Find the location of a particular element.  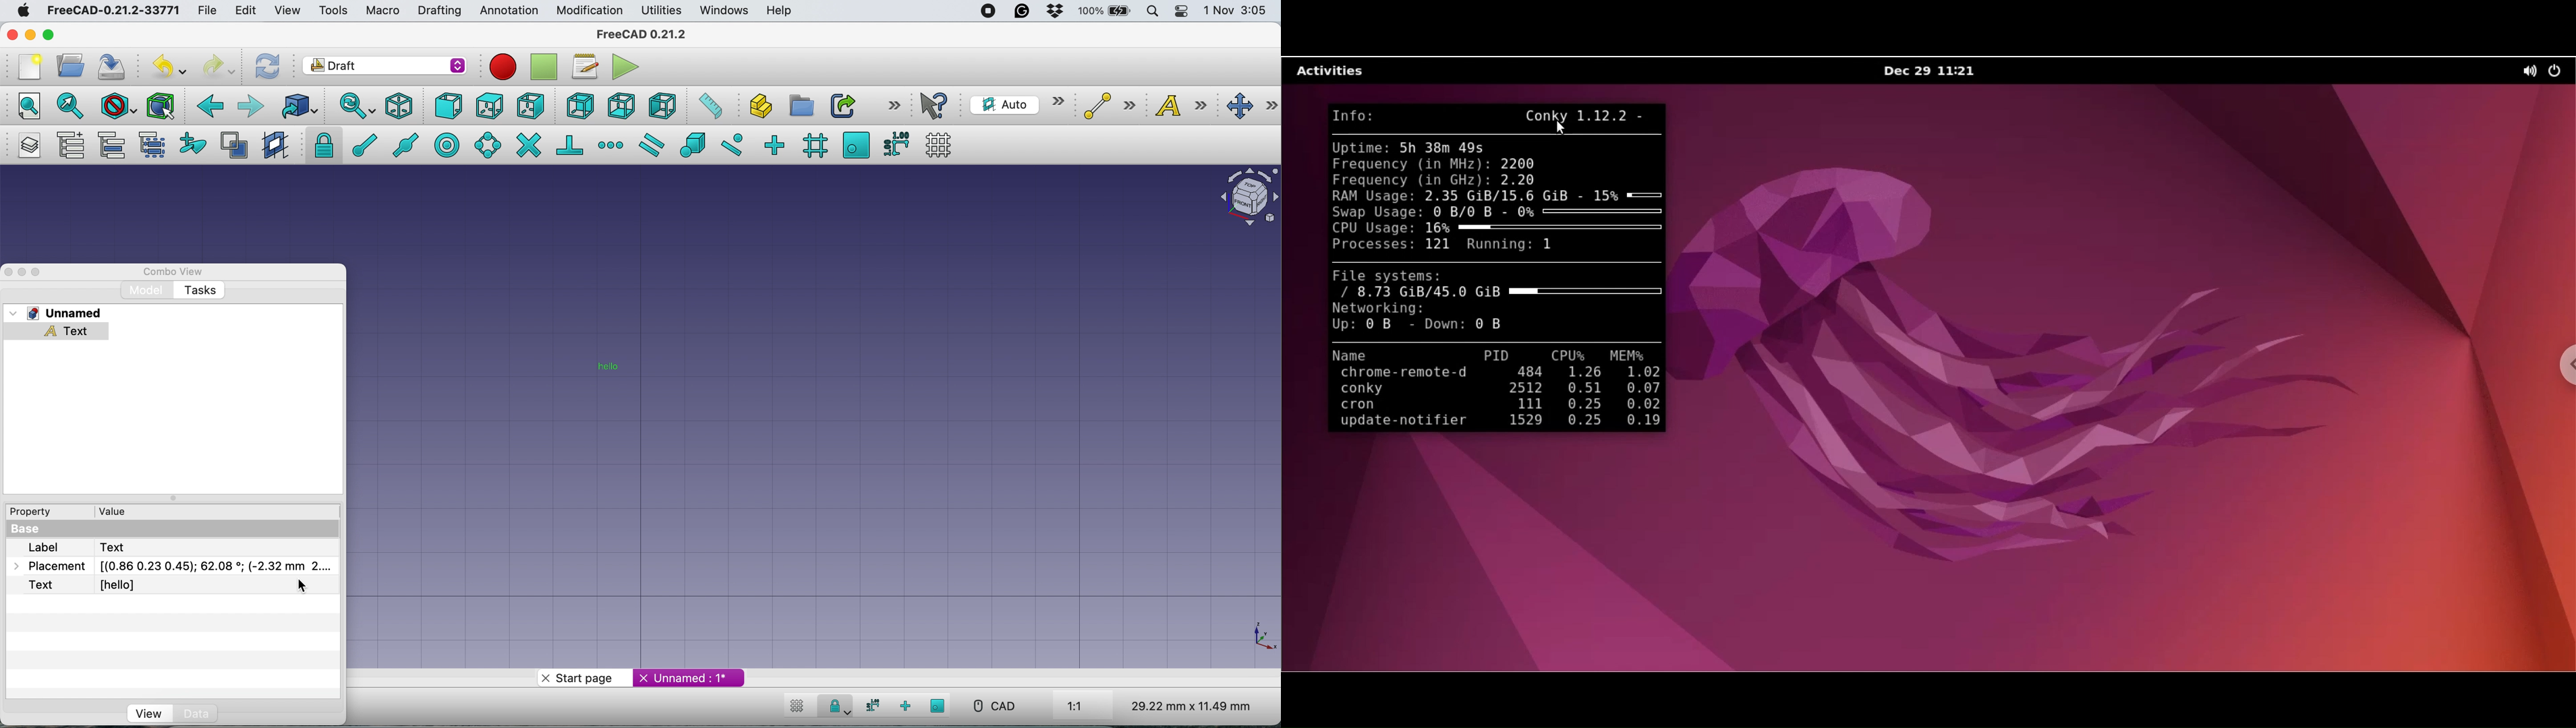

record macros is located at coordinates (500, 67).